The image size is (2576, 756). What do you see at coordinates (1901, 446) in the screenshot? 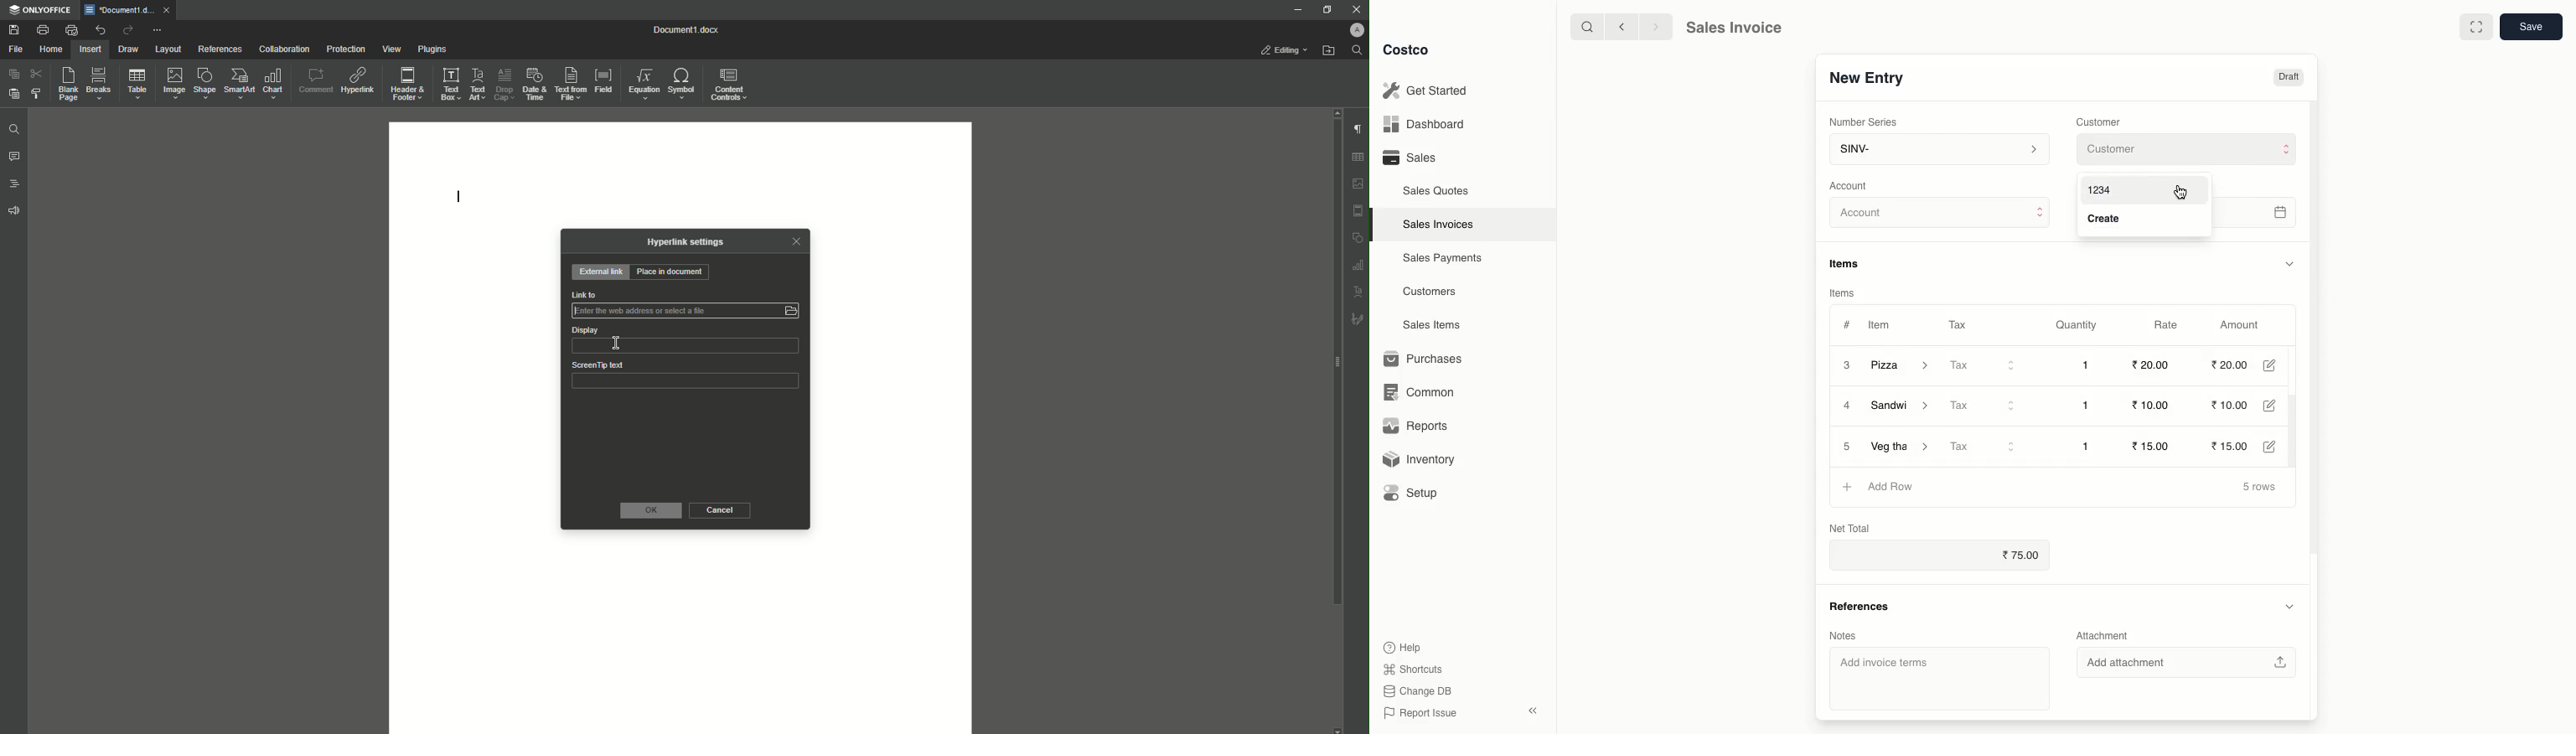
I see `Veg Thali` at bounding box center [1901, 446].